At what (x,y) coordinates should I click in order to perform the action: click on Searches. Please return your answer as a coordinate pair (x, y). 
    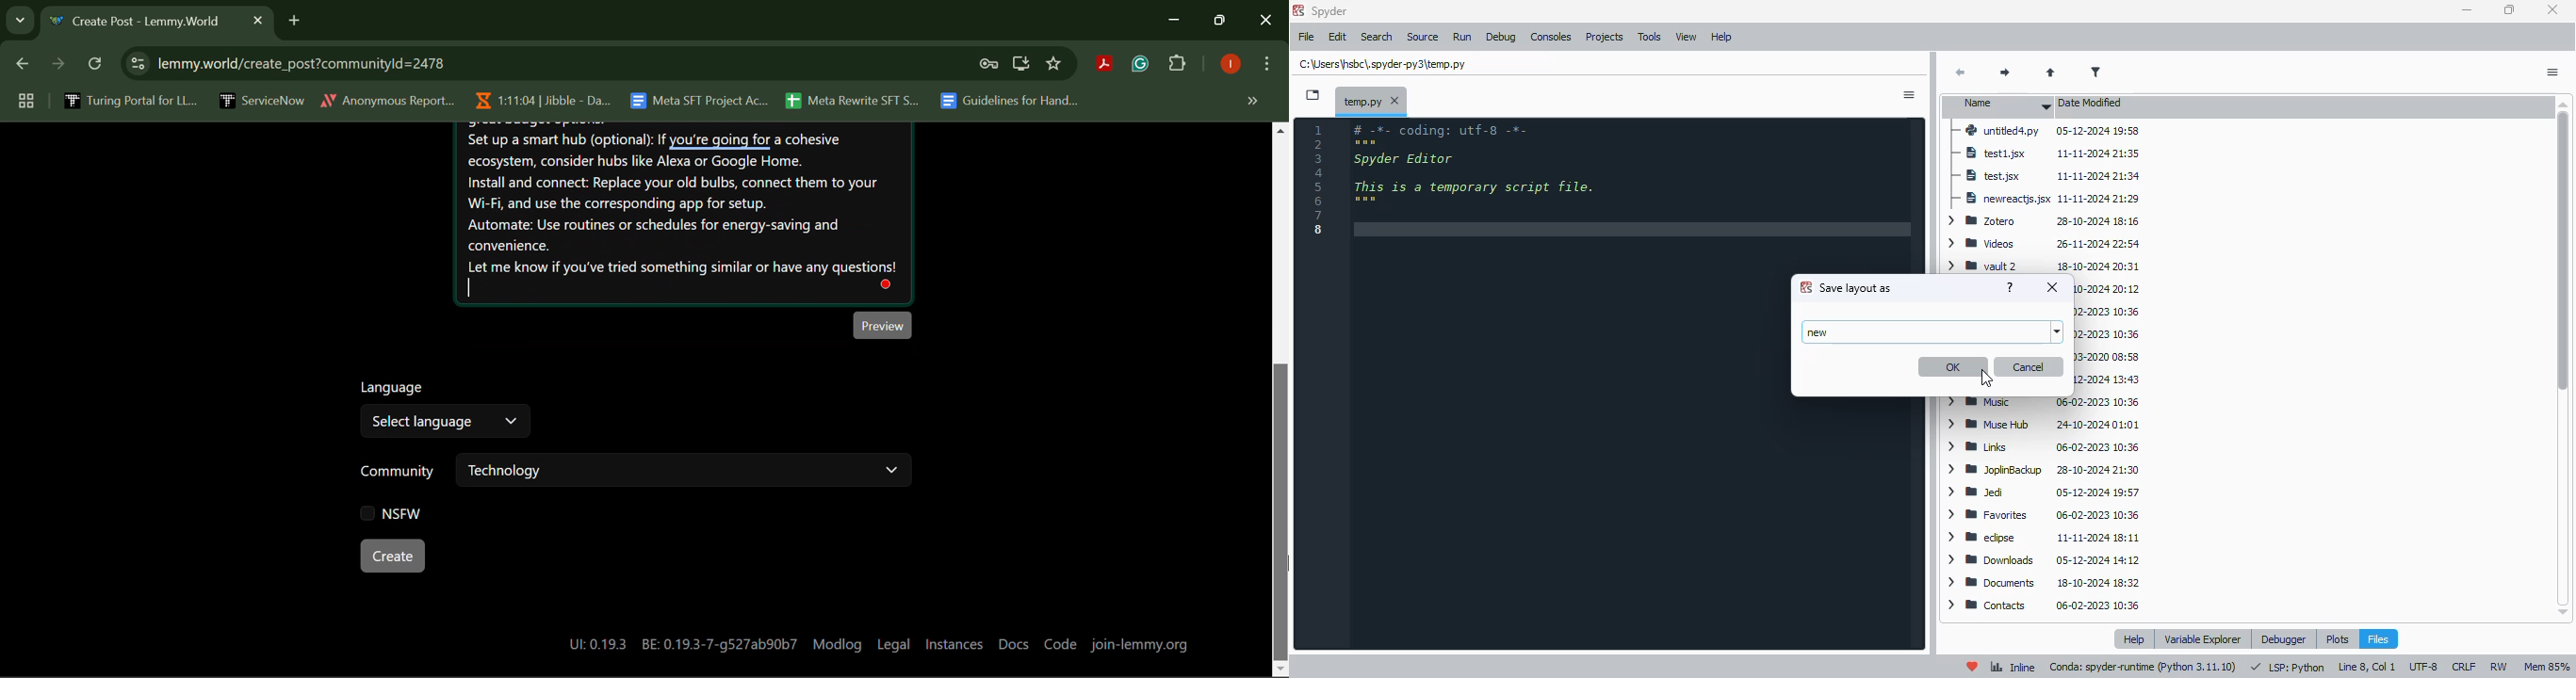
    Looking at the image, I should click on (2106, 314).